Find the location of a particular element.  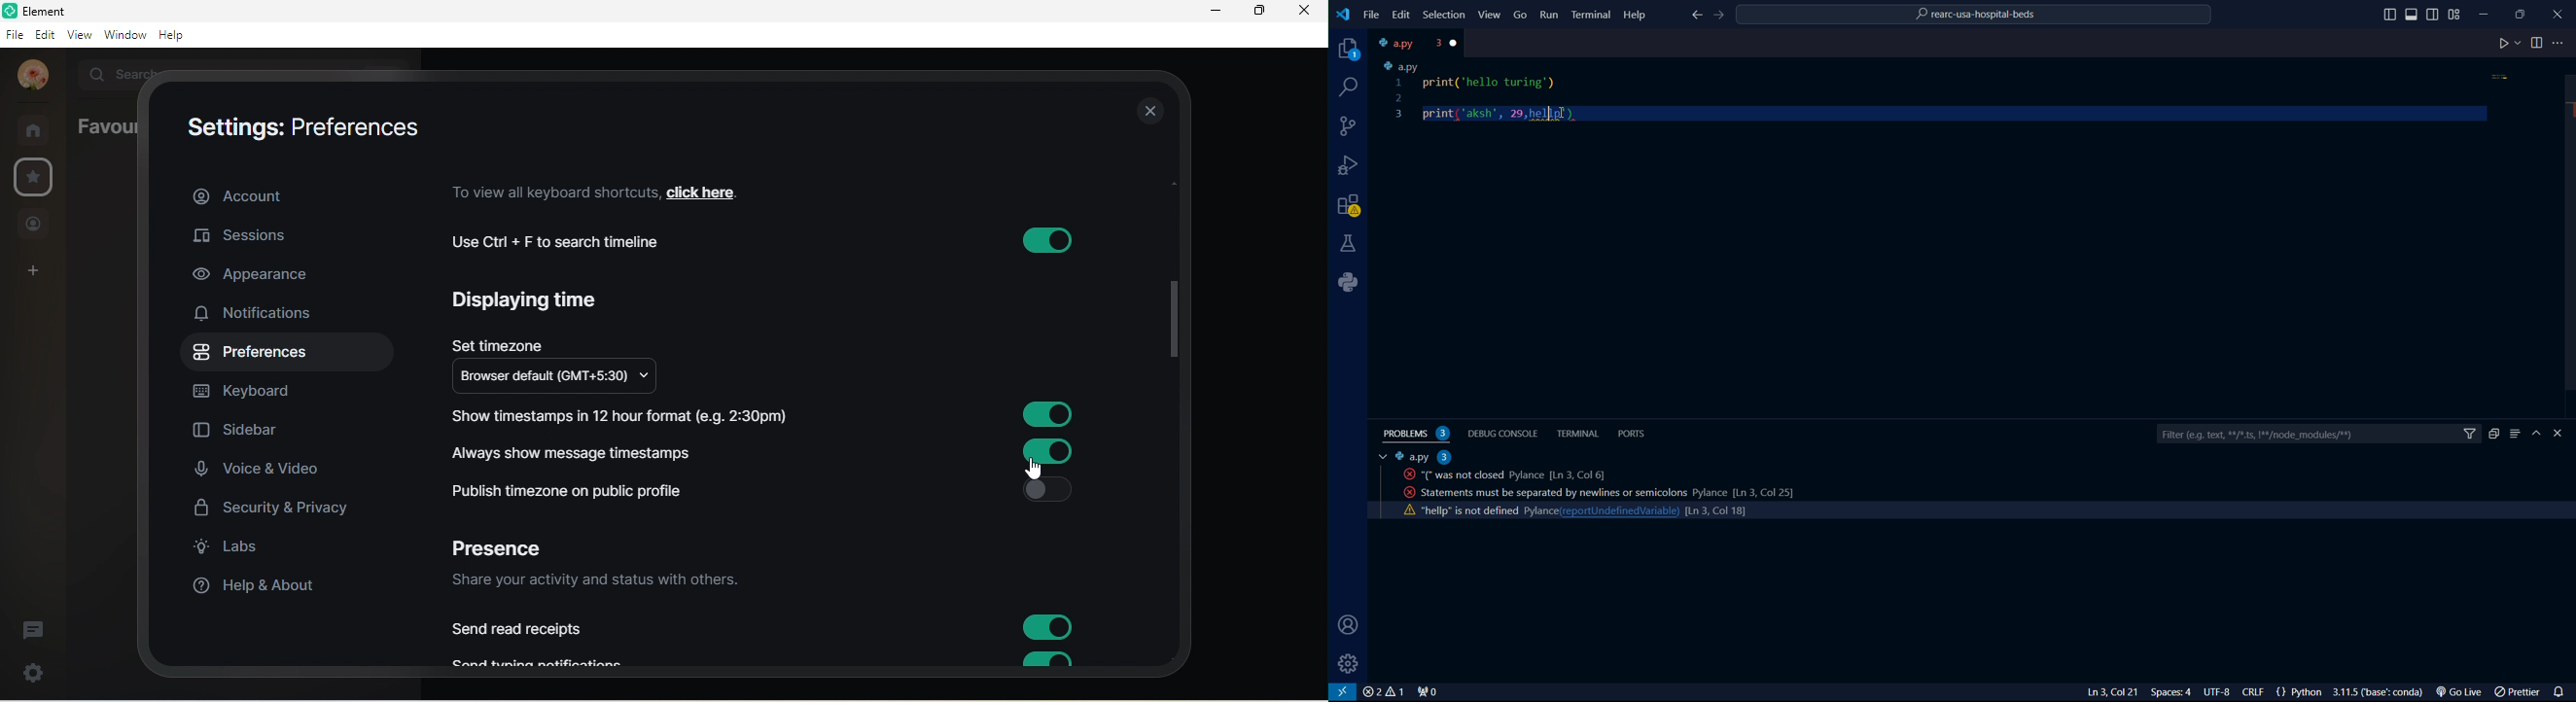

rearc-usa-hospital-beds is located at coordinates (1975, 16).